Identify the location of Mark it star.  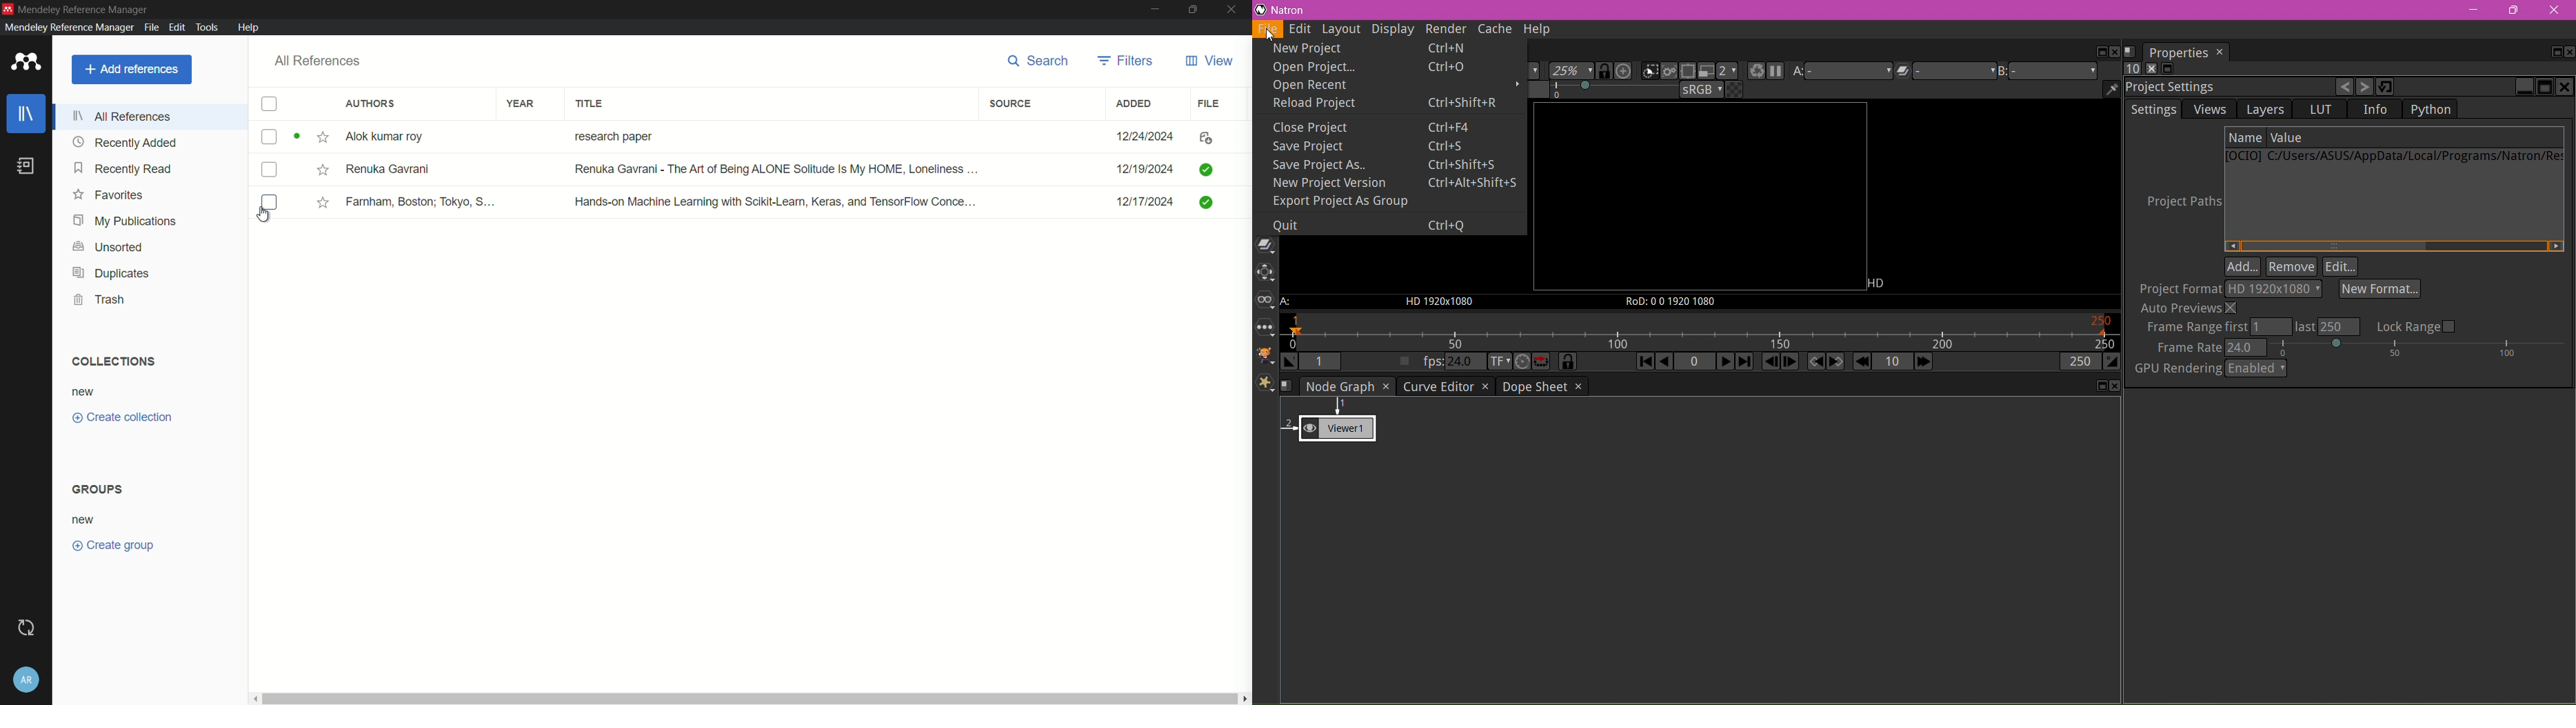
(324, 136).